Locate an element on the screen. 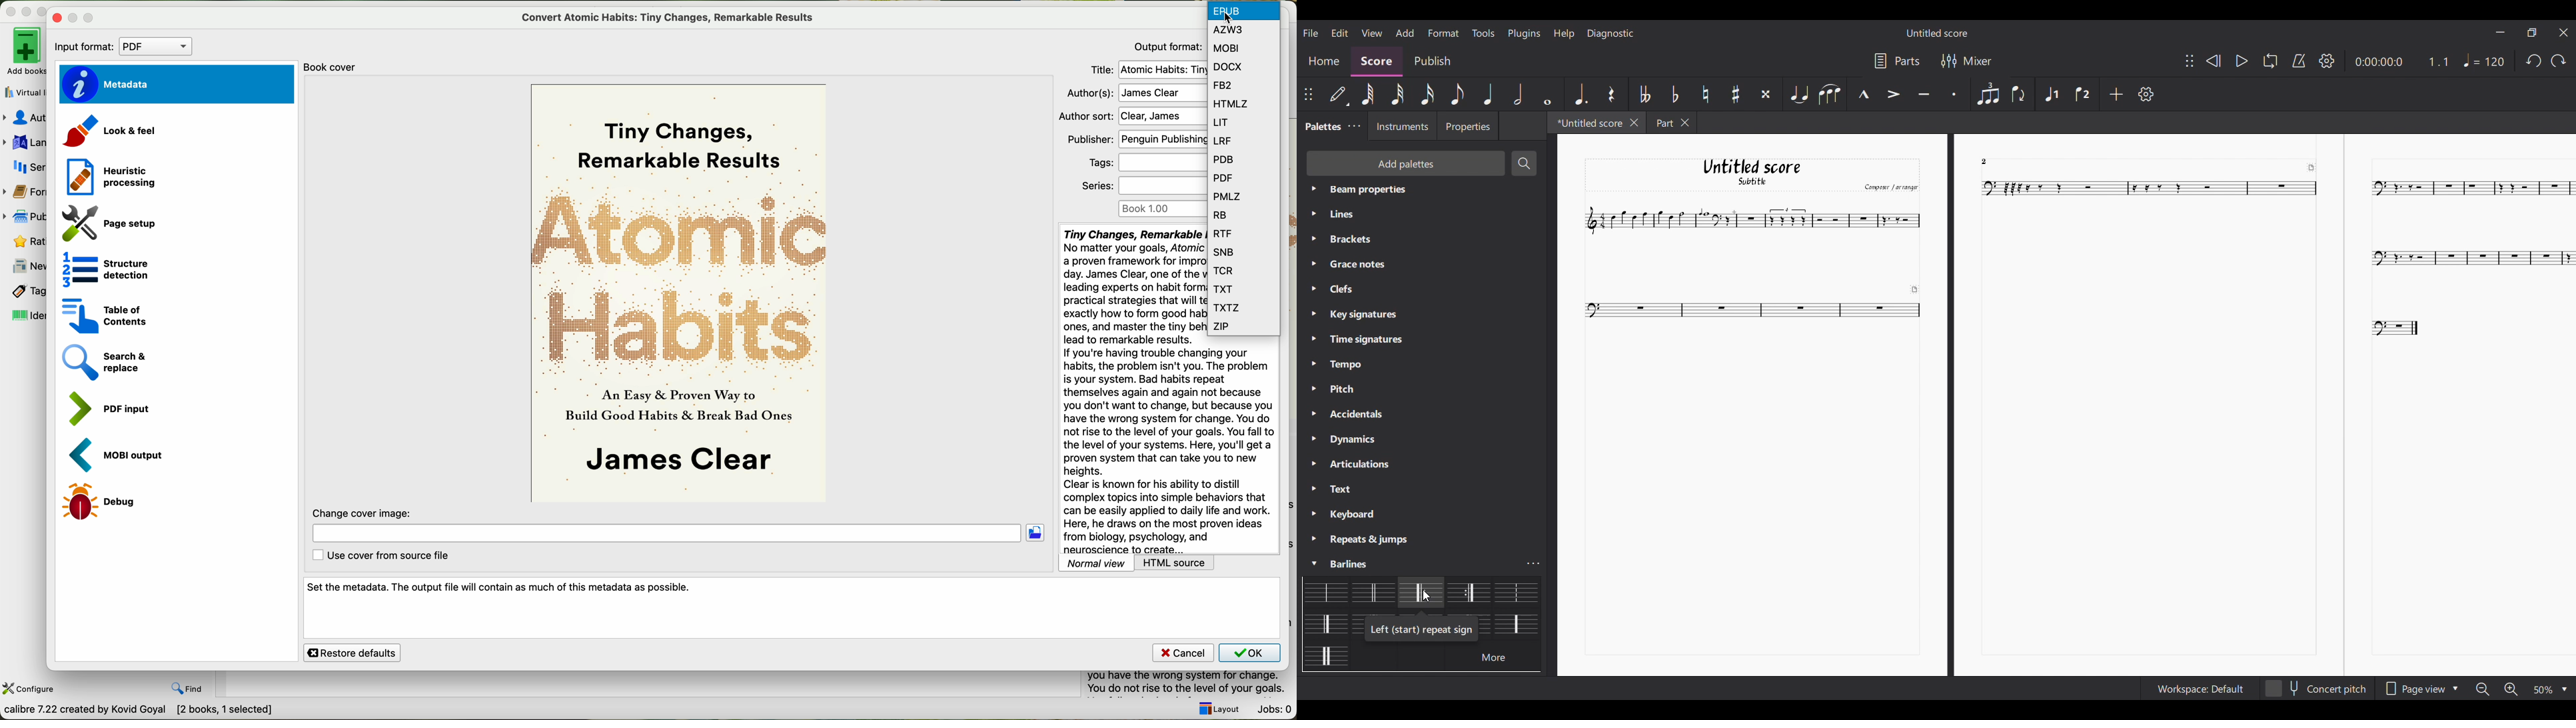 The image size is (2576, 728). Add is located at coordinates (2116, 94).